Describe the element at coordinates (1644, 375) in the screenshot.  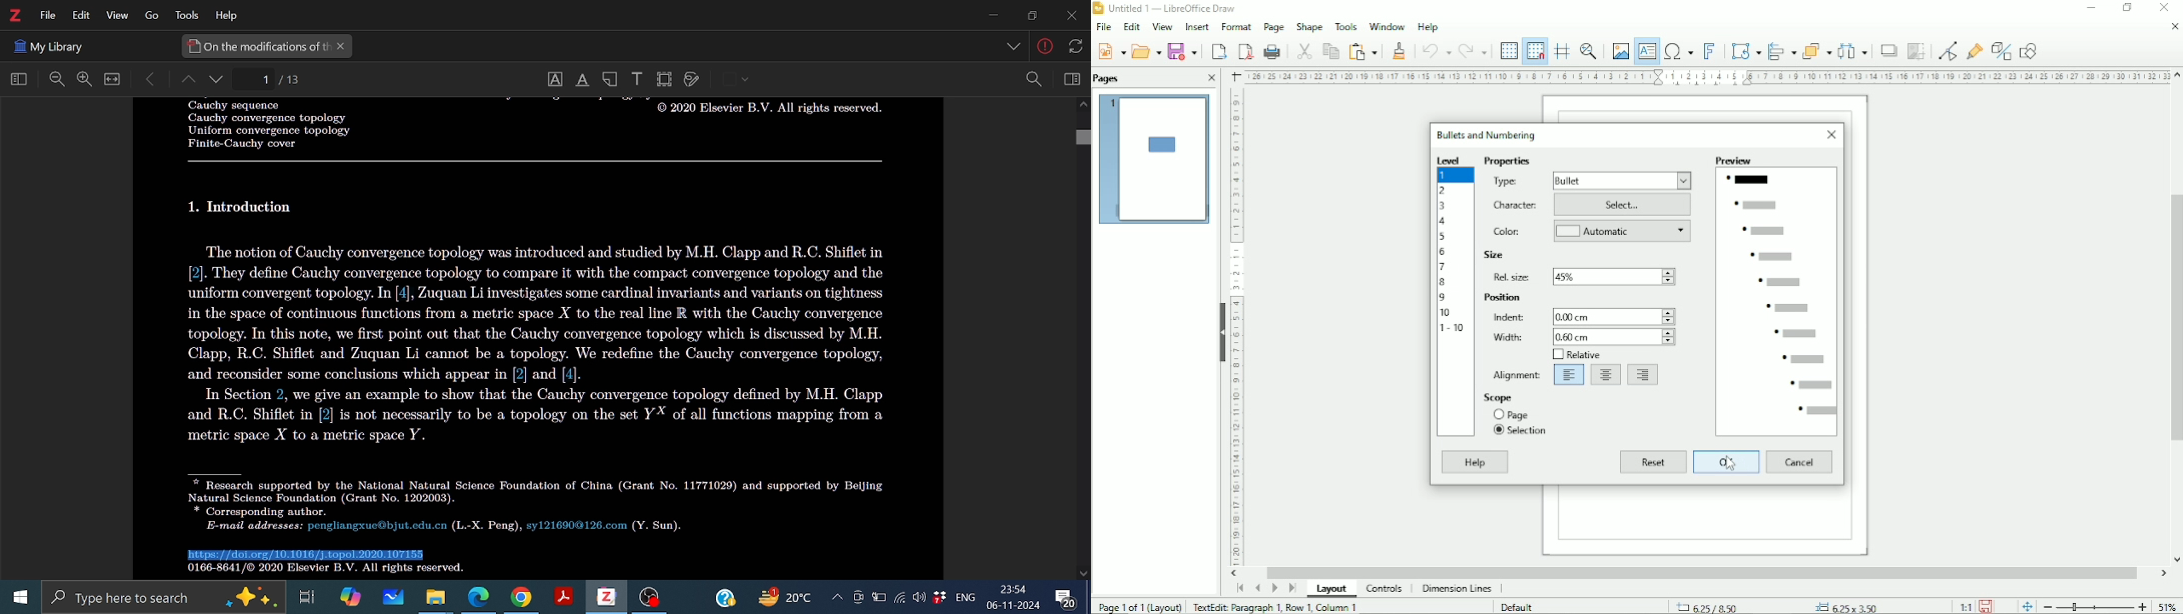
I see `Right alignment` at that location.